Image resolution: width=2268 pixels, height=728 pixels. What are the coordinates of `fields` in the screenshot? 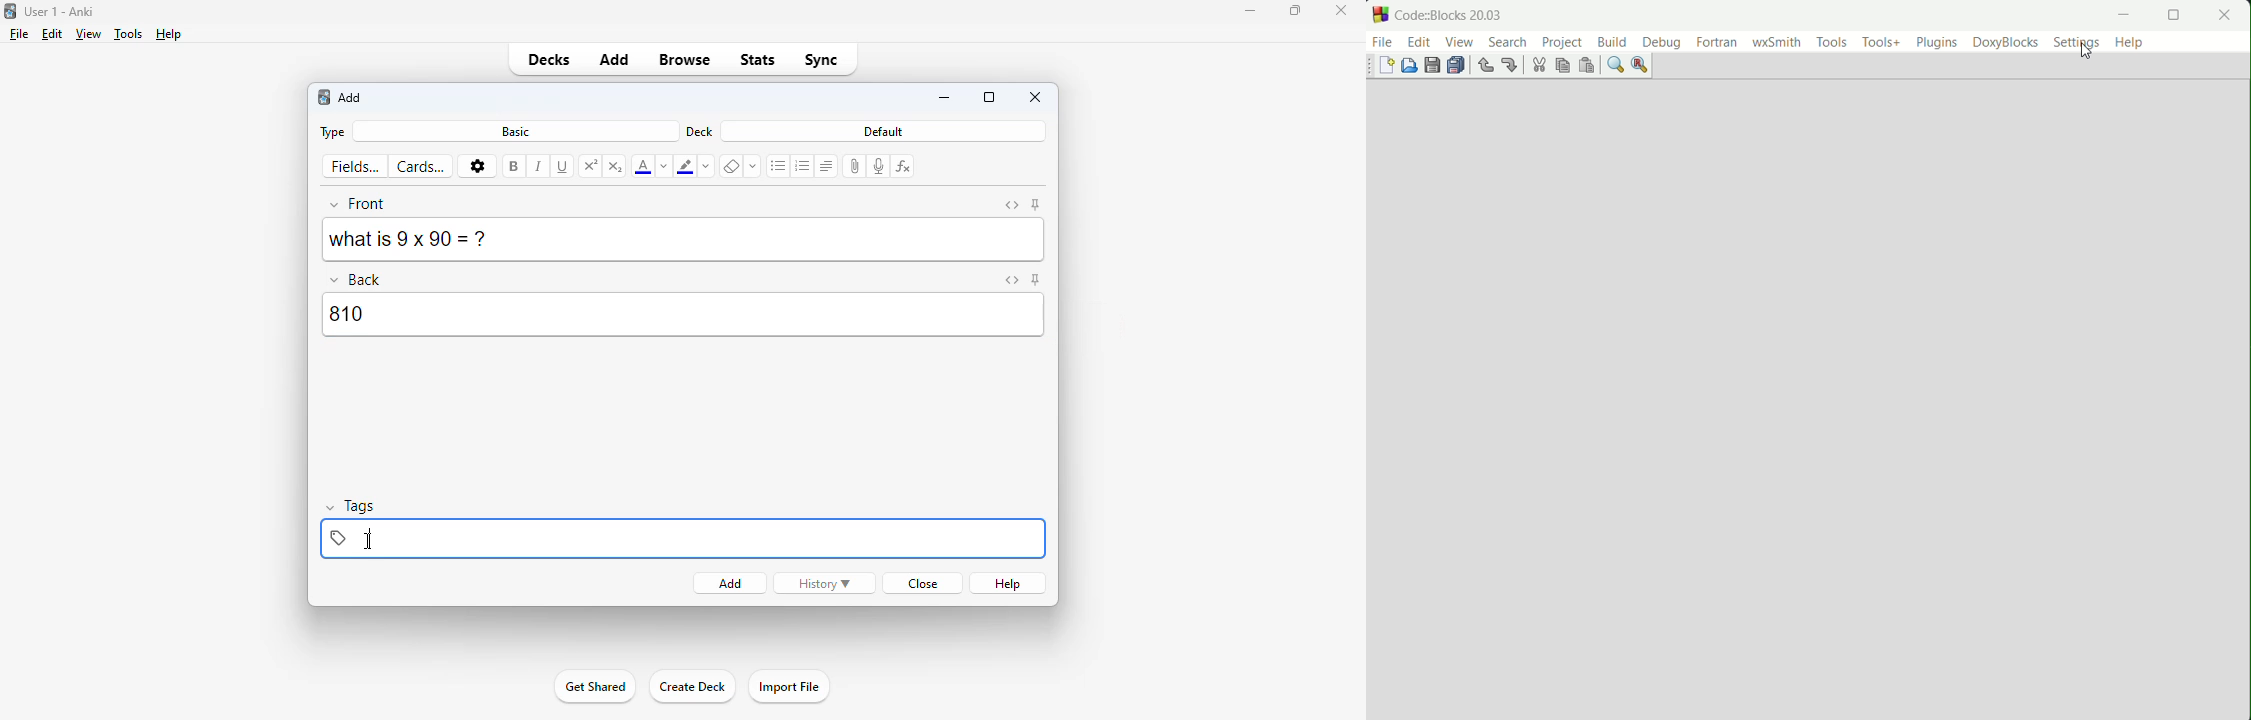 It's located at (356, 167).